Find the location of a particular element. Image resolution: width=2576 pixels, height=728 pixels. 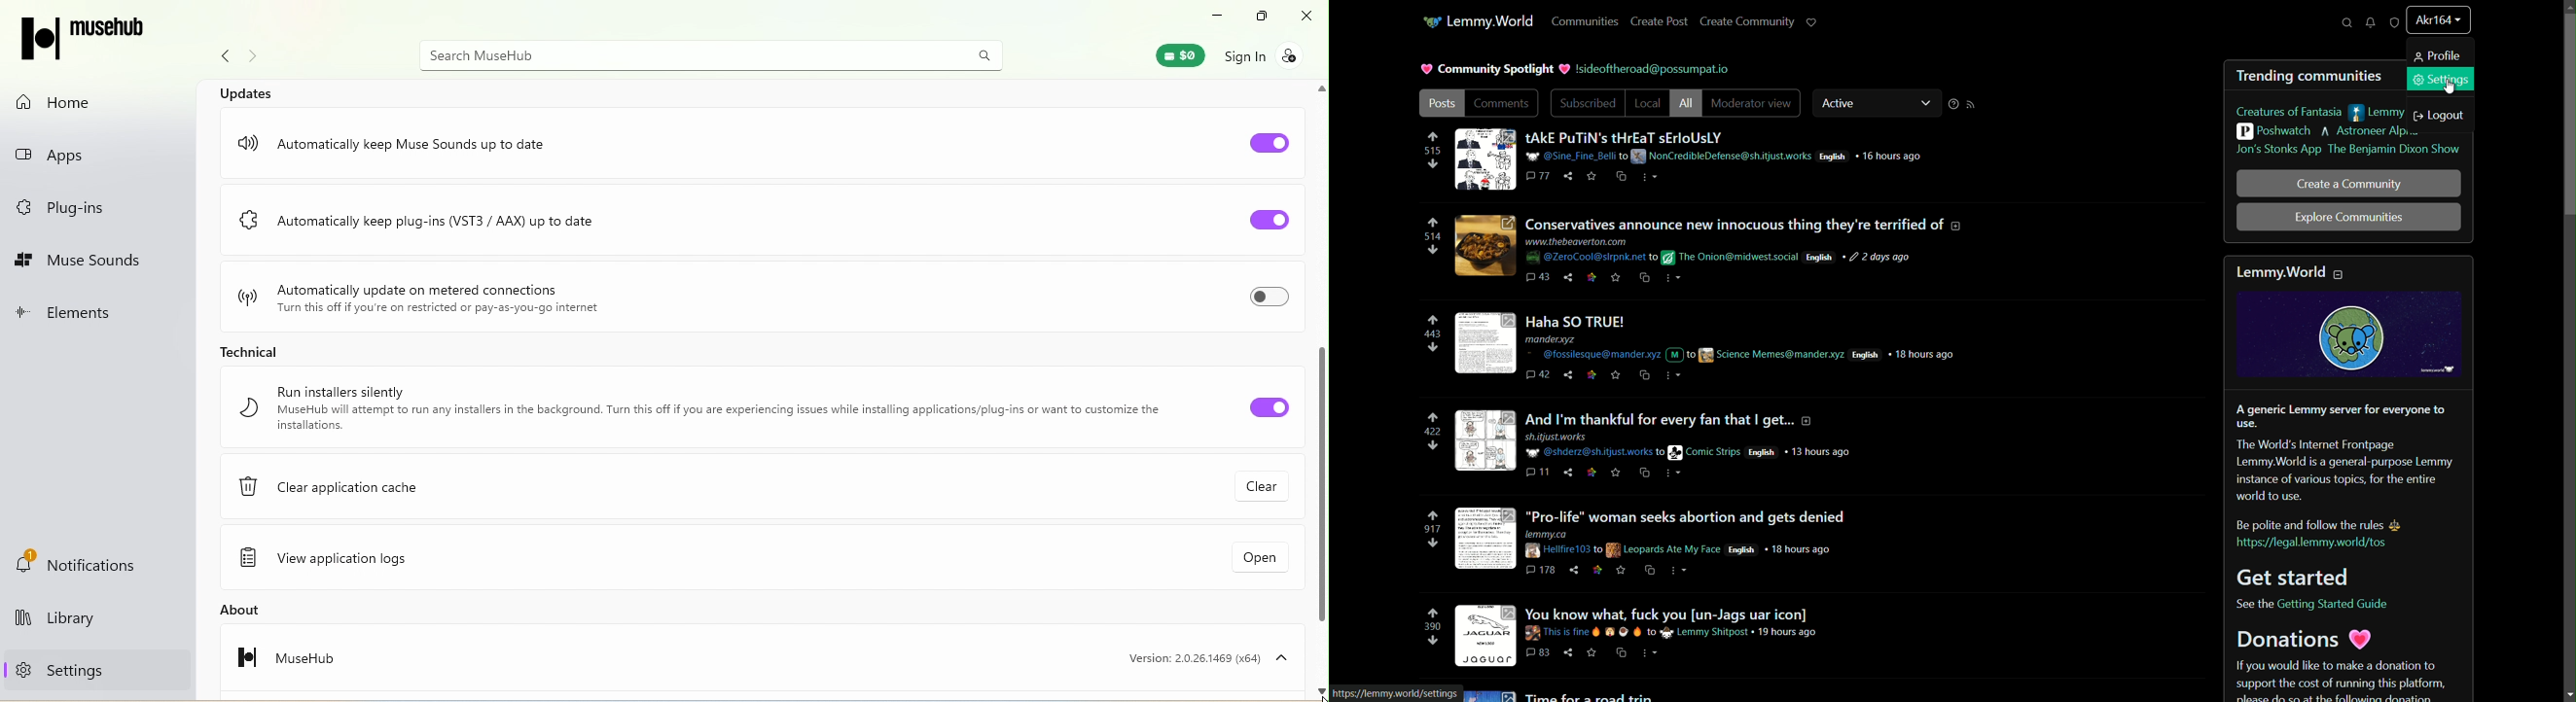

downvote is located at coordinates (1432, 349).